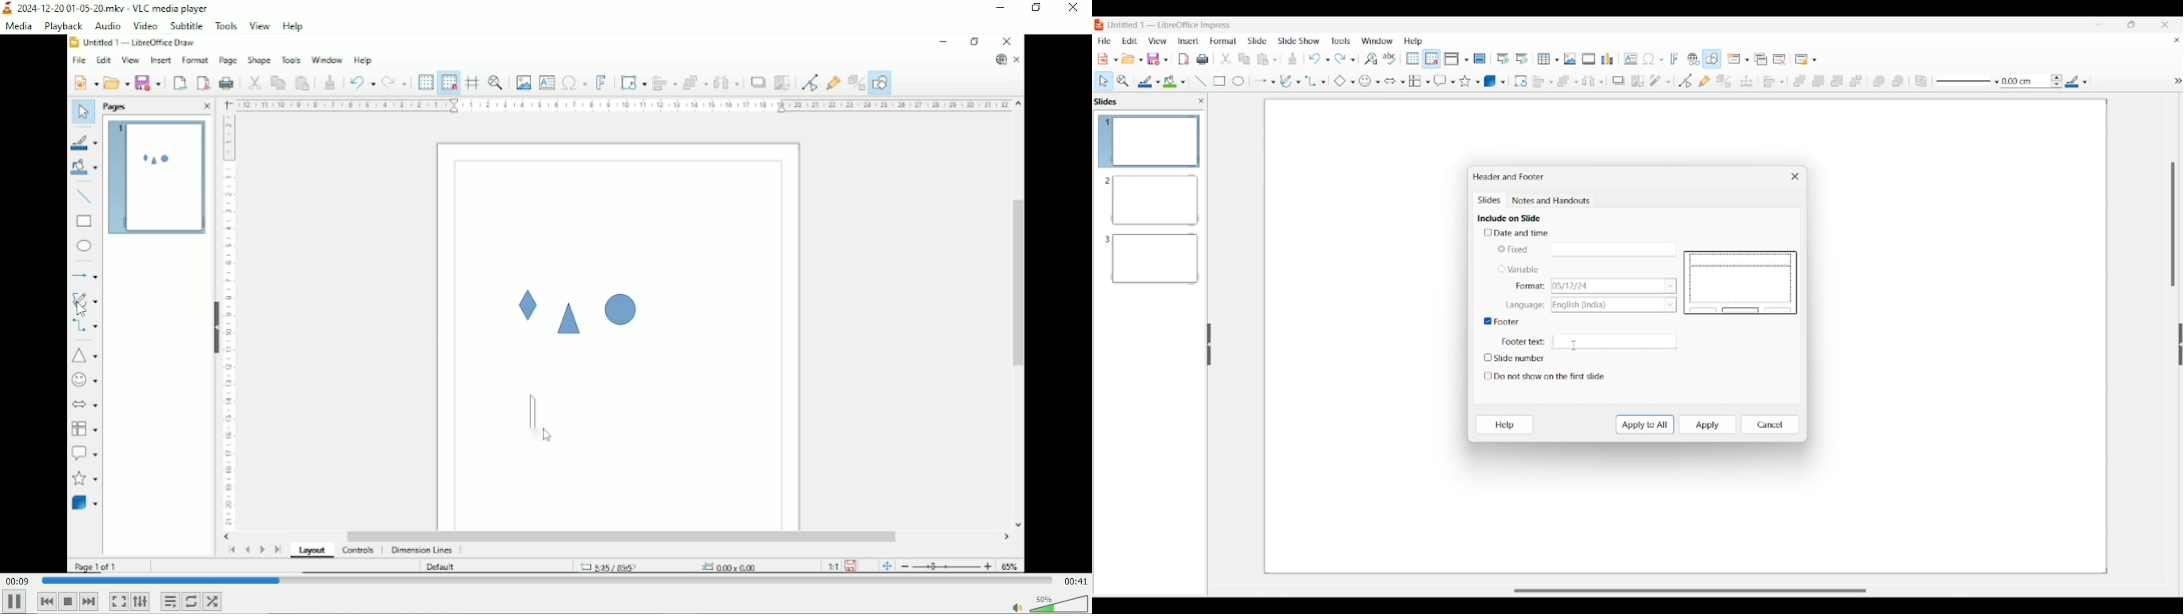 This screenshot has width=2184, height=616. I want to click on List options for respective Variable characteristics, so click(1614, 295).